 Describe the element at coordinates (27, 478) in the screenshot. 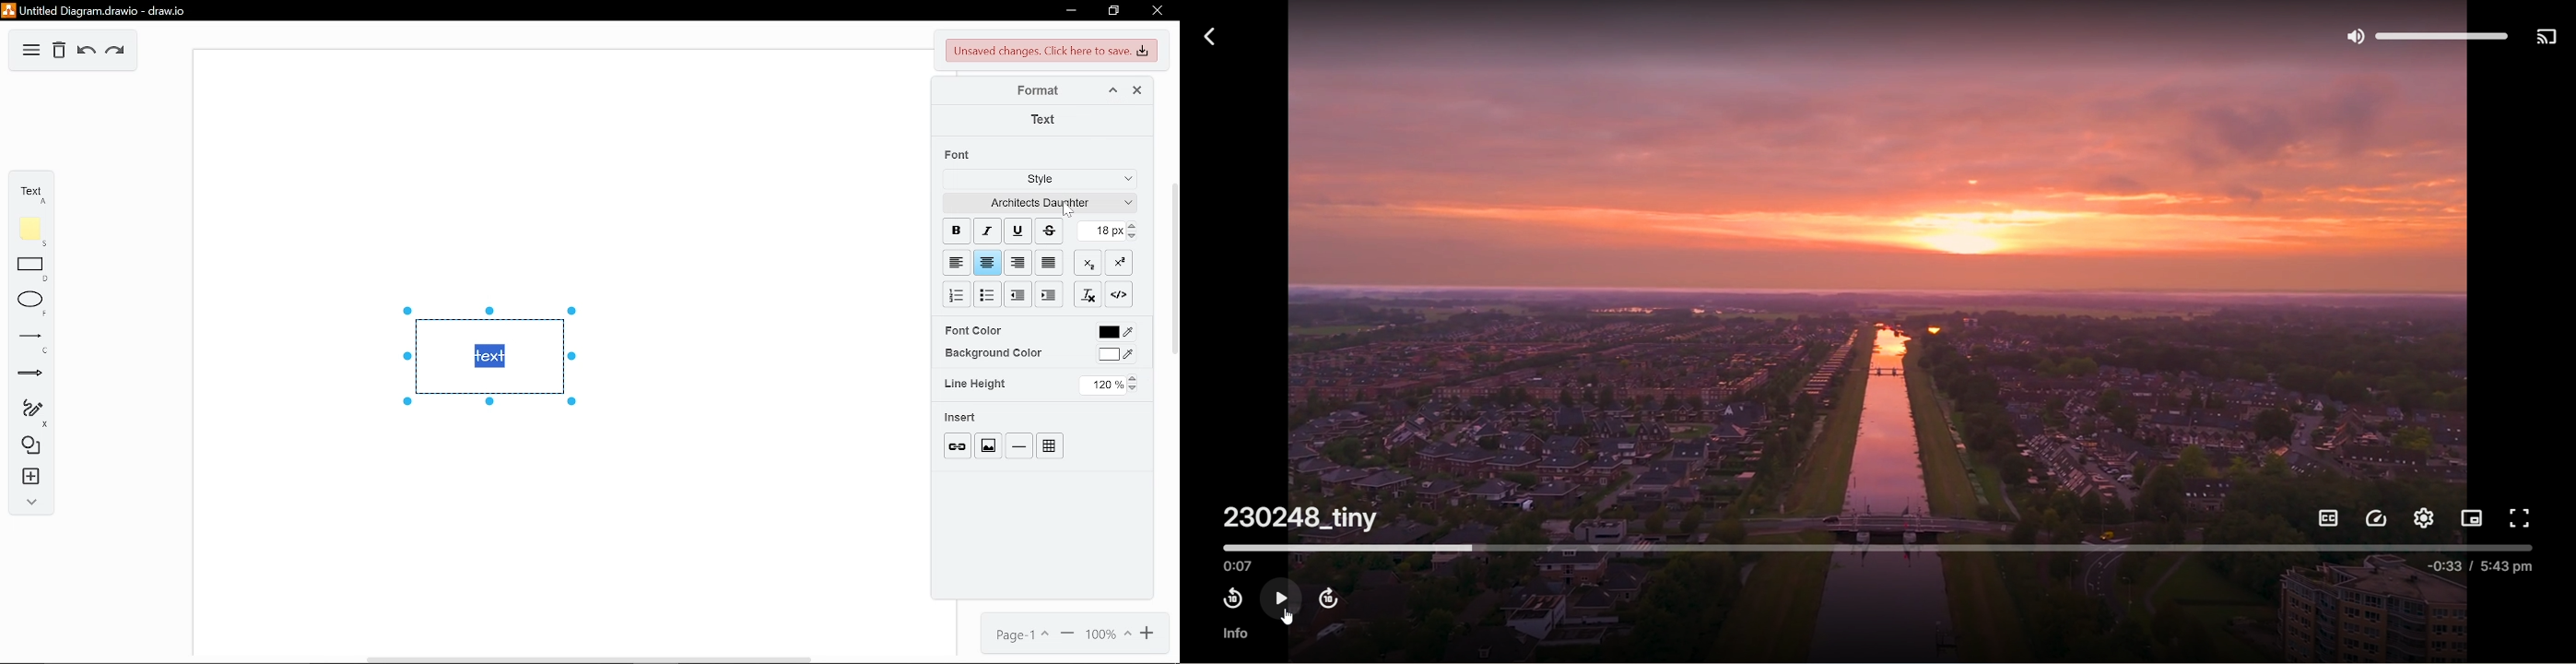

I see `insert` at that location.